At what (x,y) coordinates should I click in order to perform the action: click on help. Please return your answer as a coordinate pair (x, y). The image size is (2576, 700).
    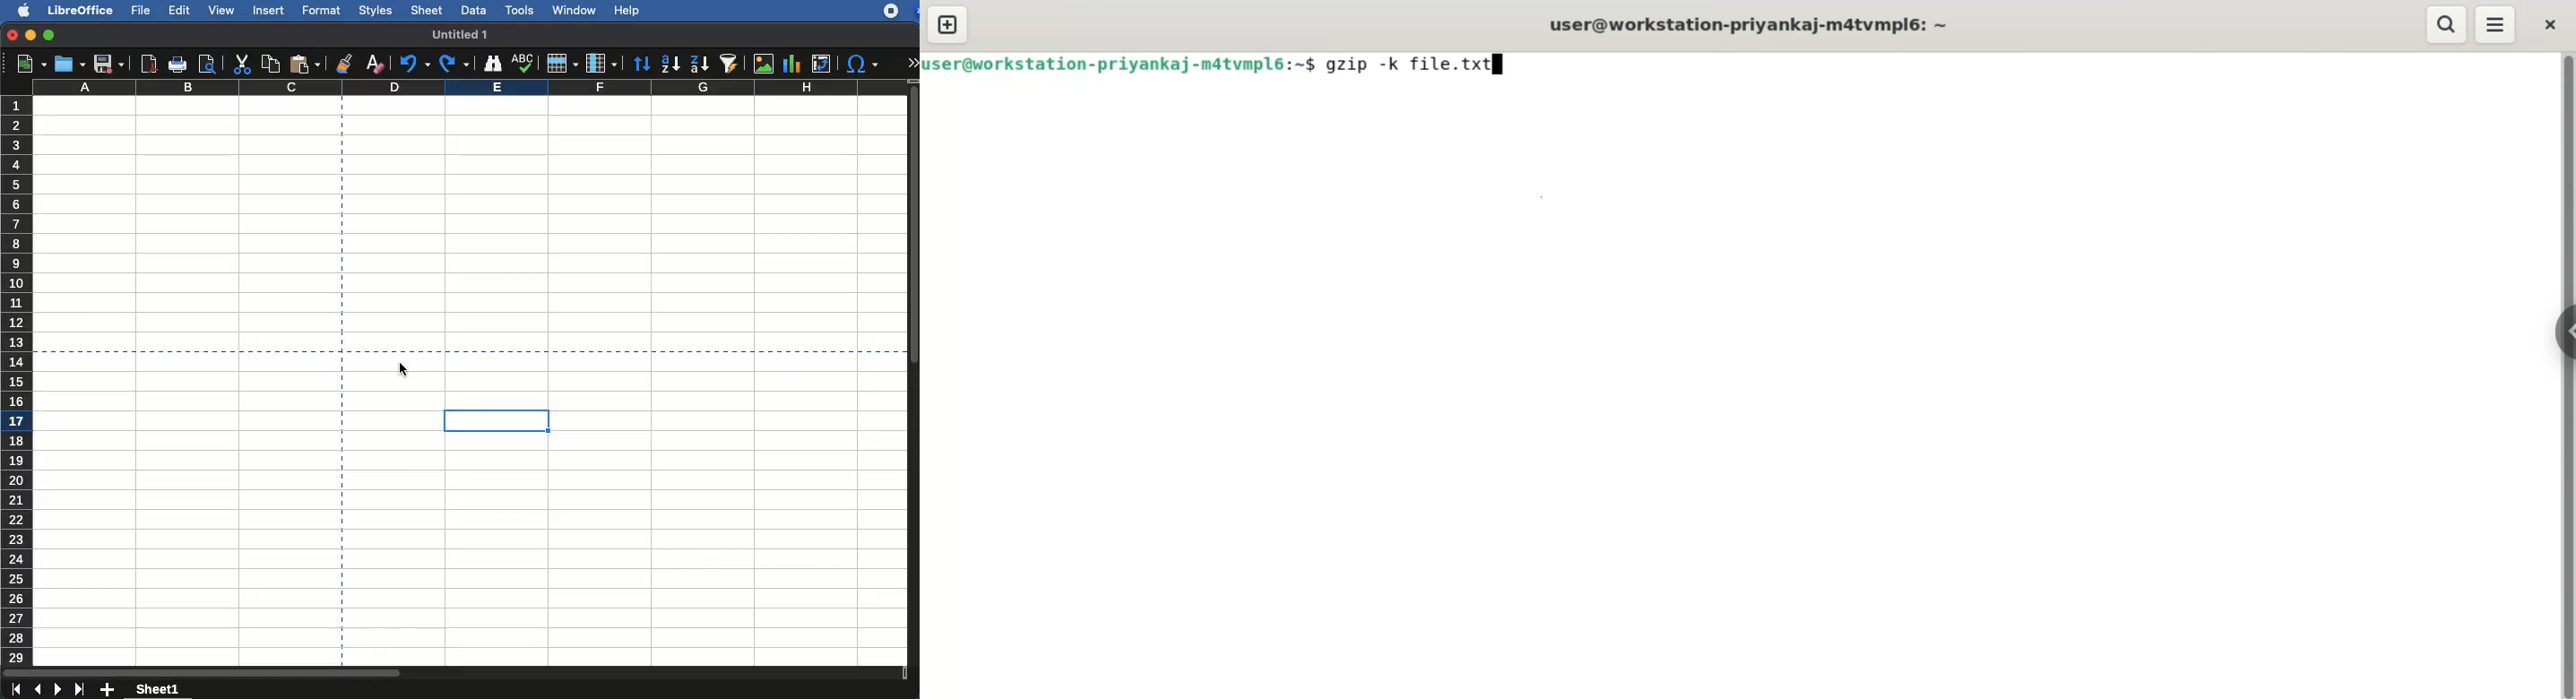
    Looking at the image, I should click on (627, 11).